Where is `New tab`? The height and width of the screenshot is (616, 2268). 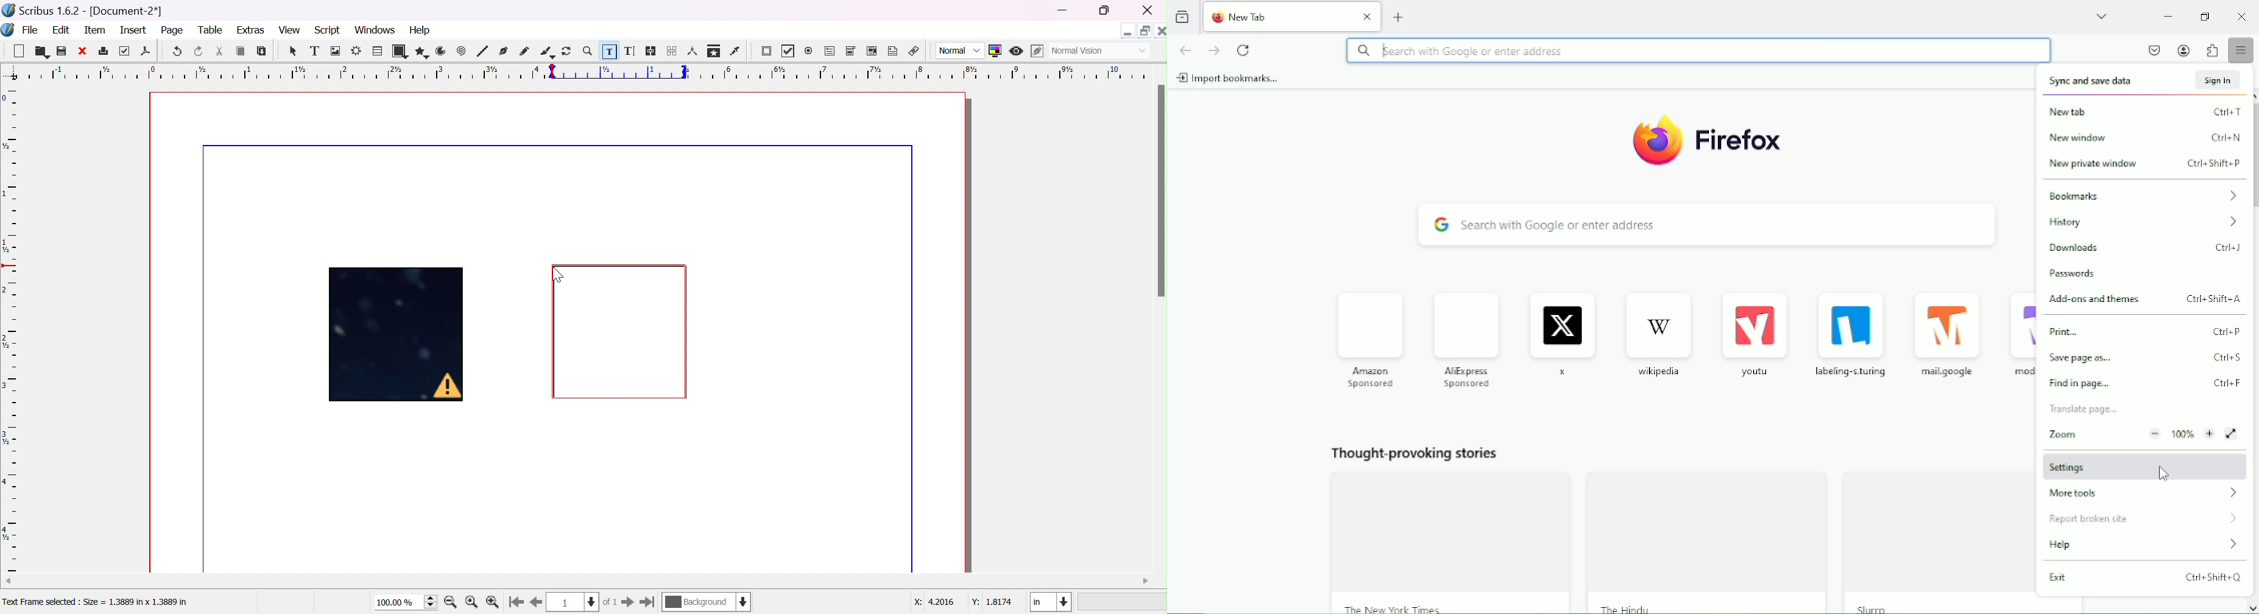 New tab is located at coordinates (1400, 16).